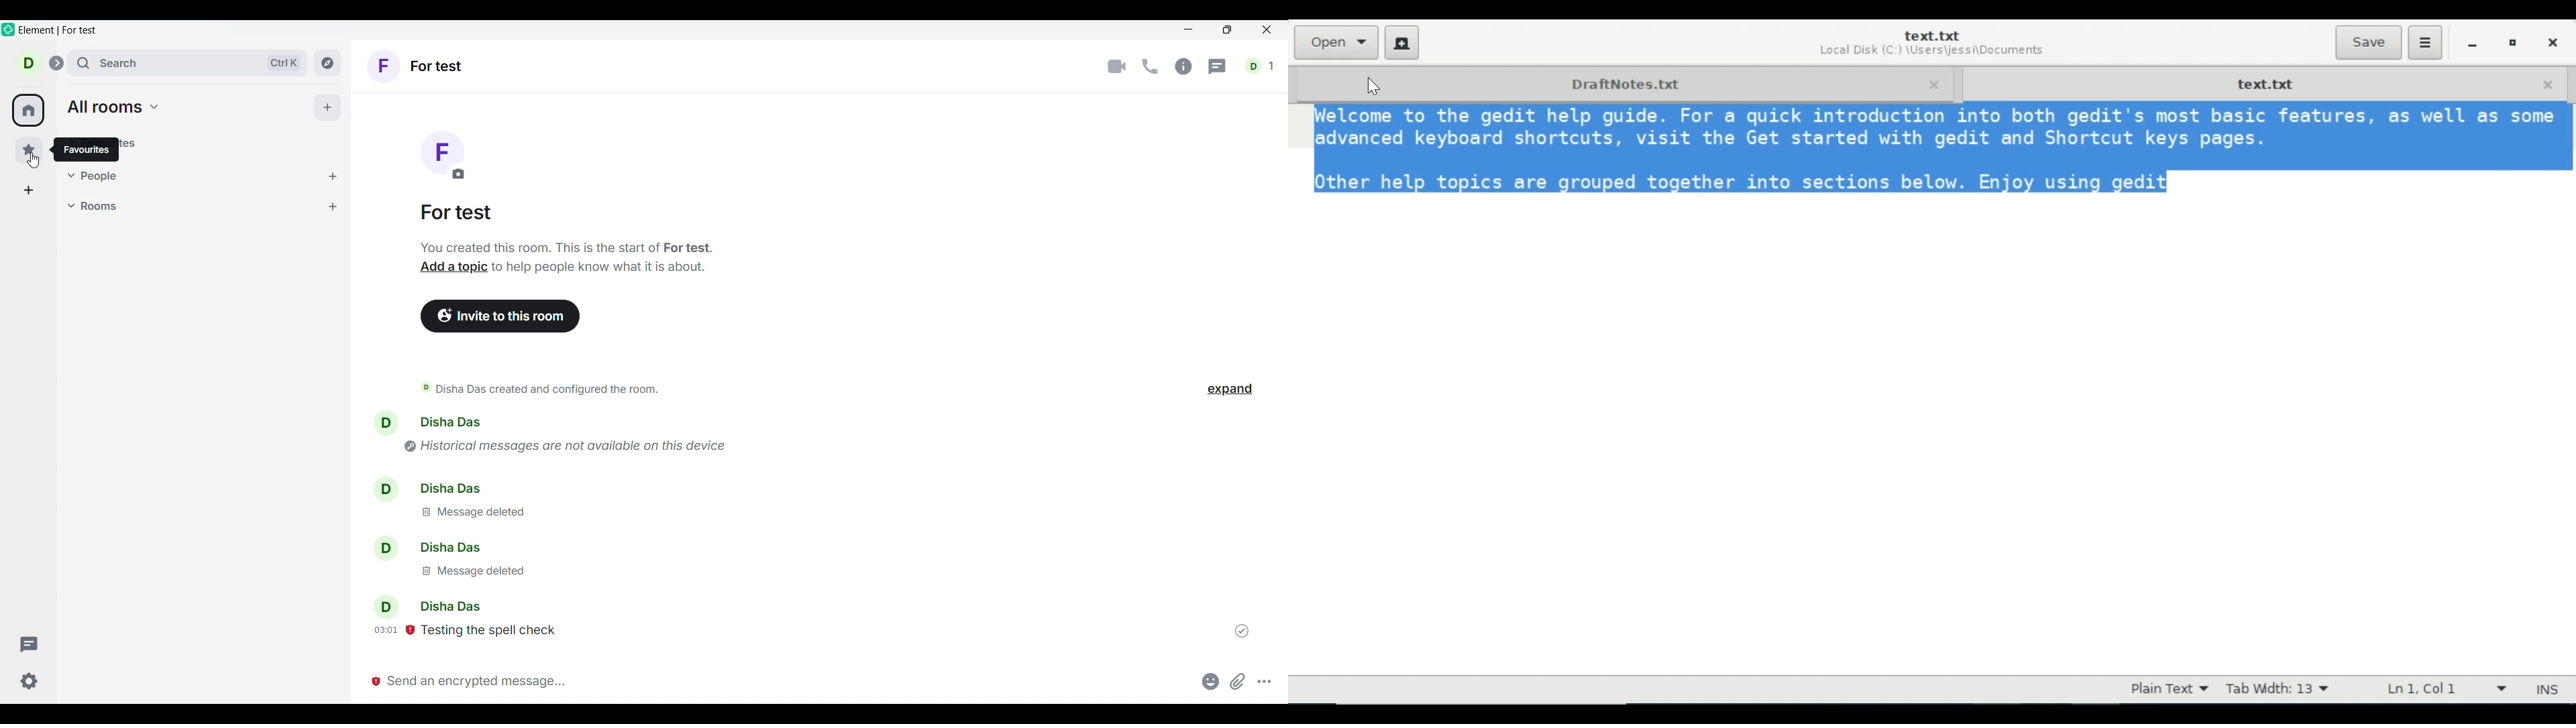 This screenshot has height=728, width=2576. I want to click on Video call, so click(1118, 66).